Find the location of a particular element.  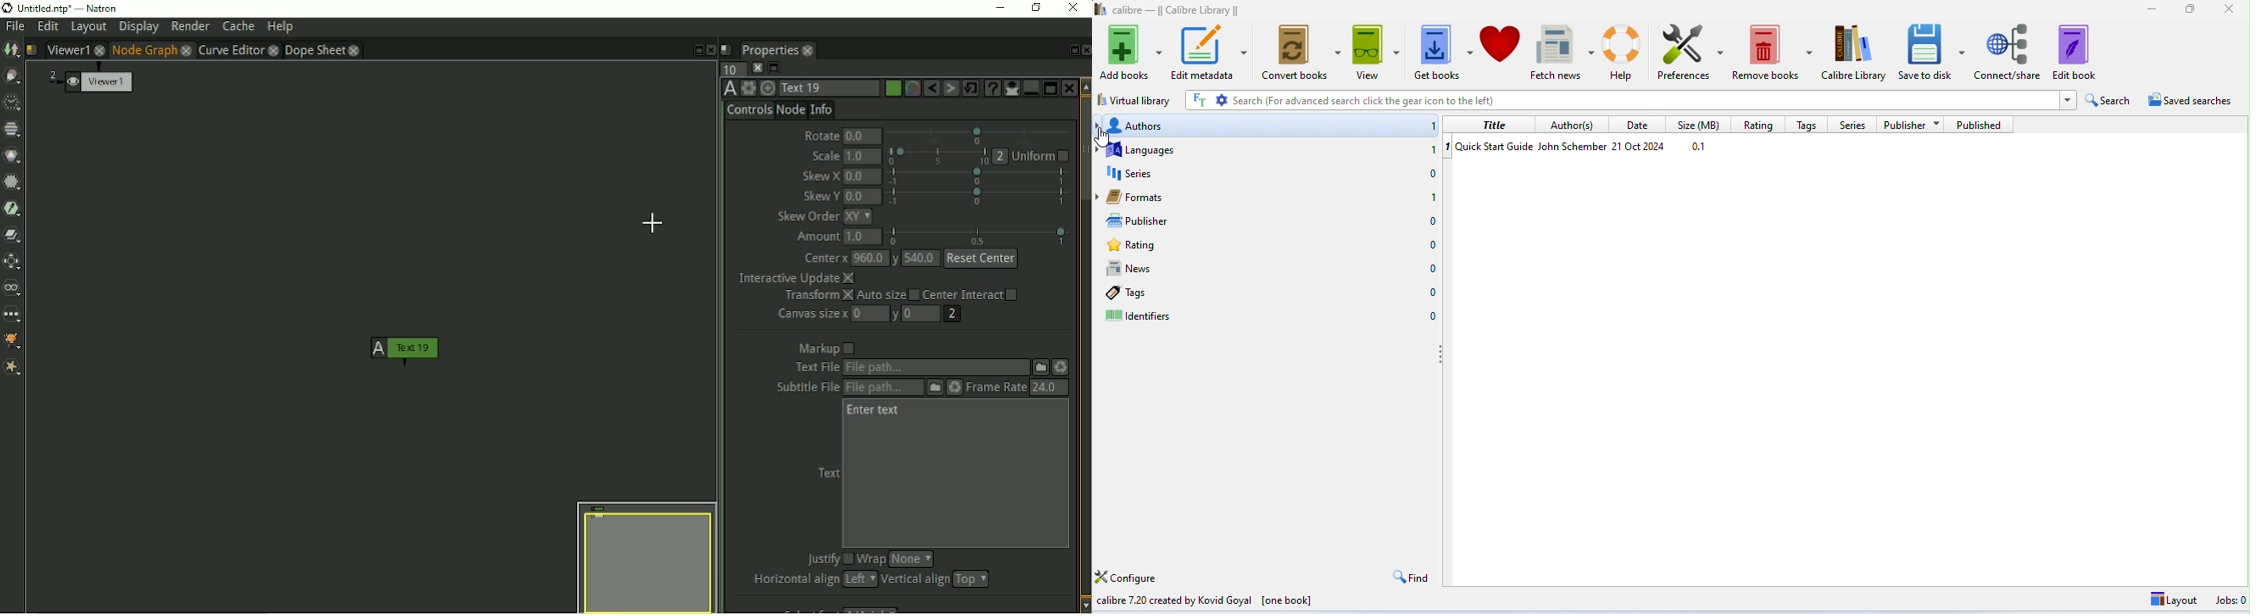

search is located at coordinates (1619, 99).